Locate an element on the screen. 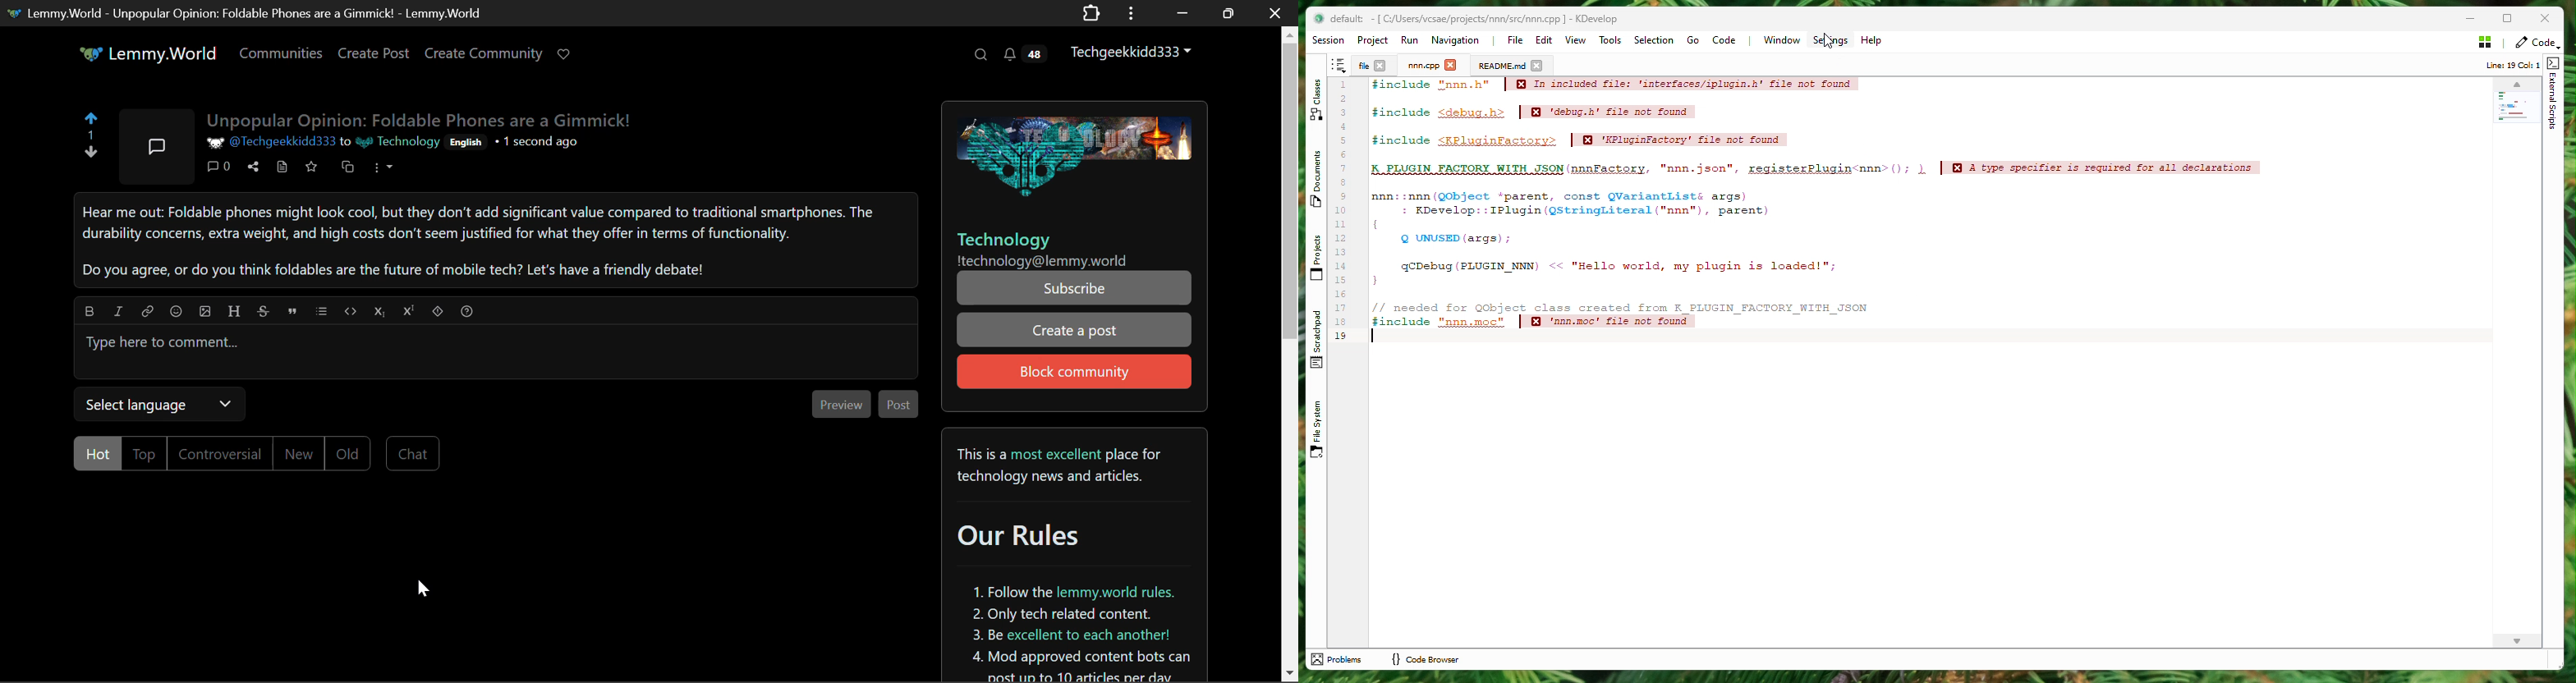  Community Post Icon is located at coordinates (155, 145).